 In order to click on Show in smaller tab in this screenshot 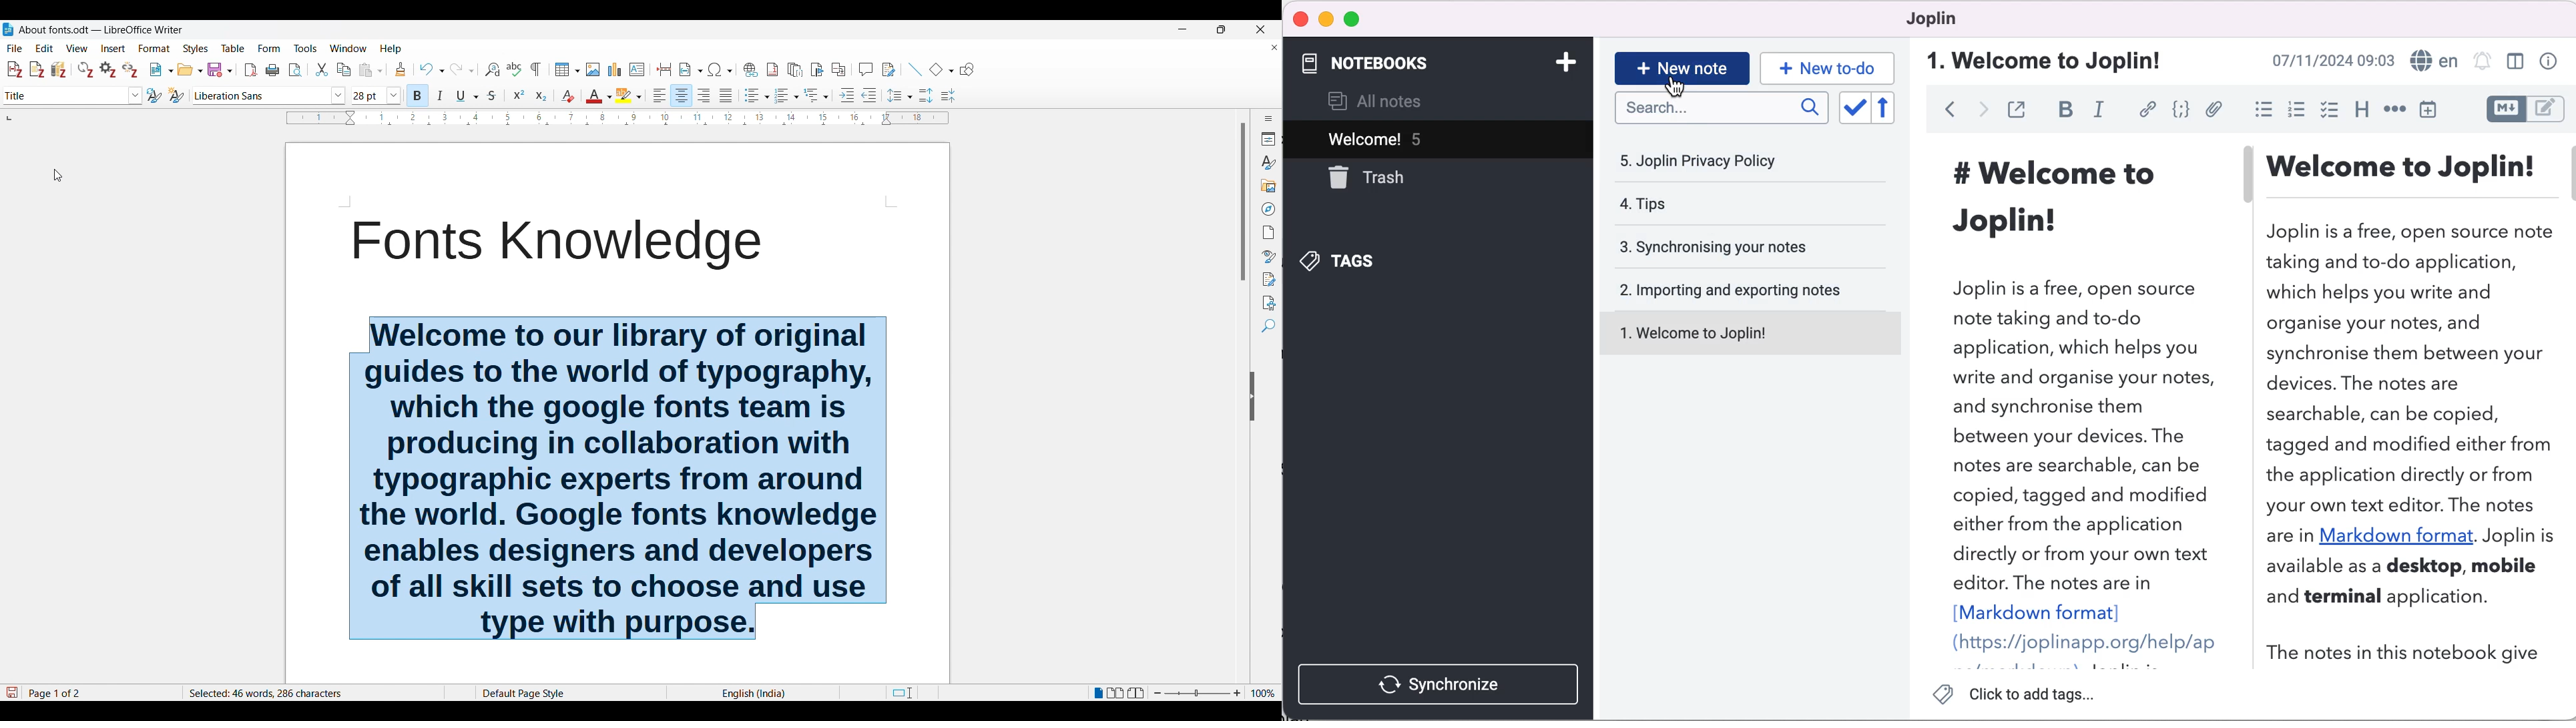, I will do `click(1222, 29)`.